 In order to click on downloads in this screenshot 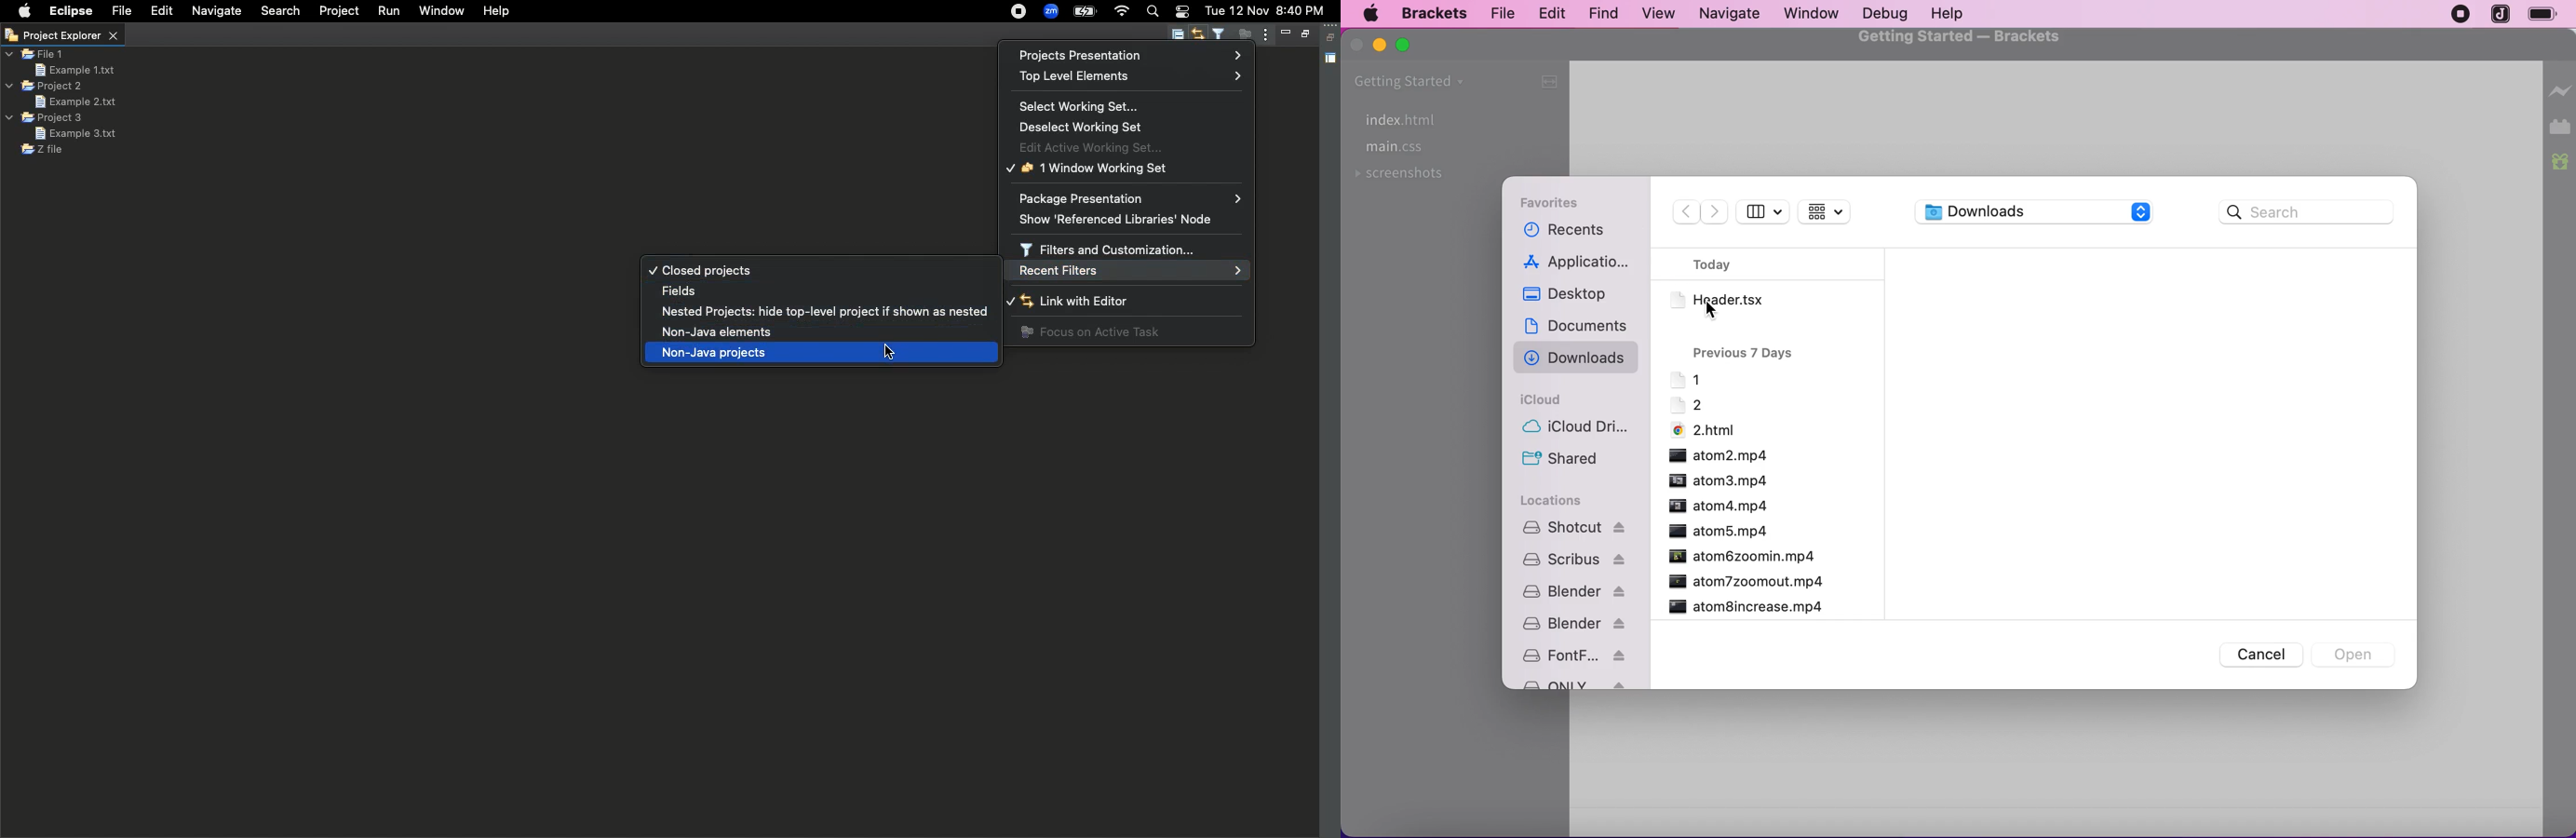, I will do `click(1579, 361)`.